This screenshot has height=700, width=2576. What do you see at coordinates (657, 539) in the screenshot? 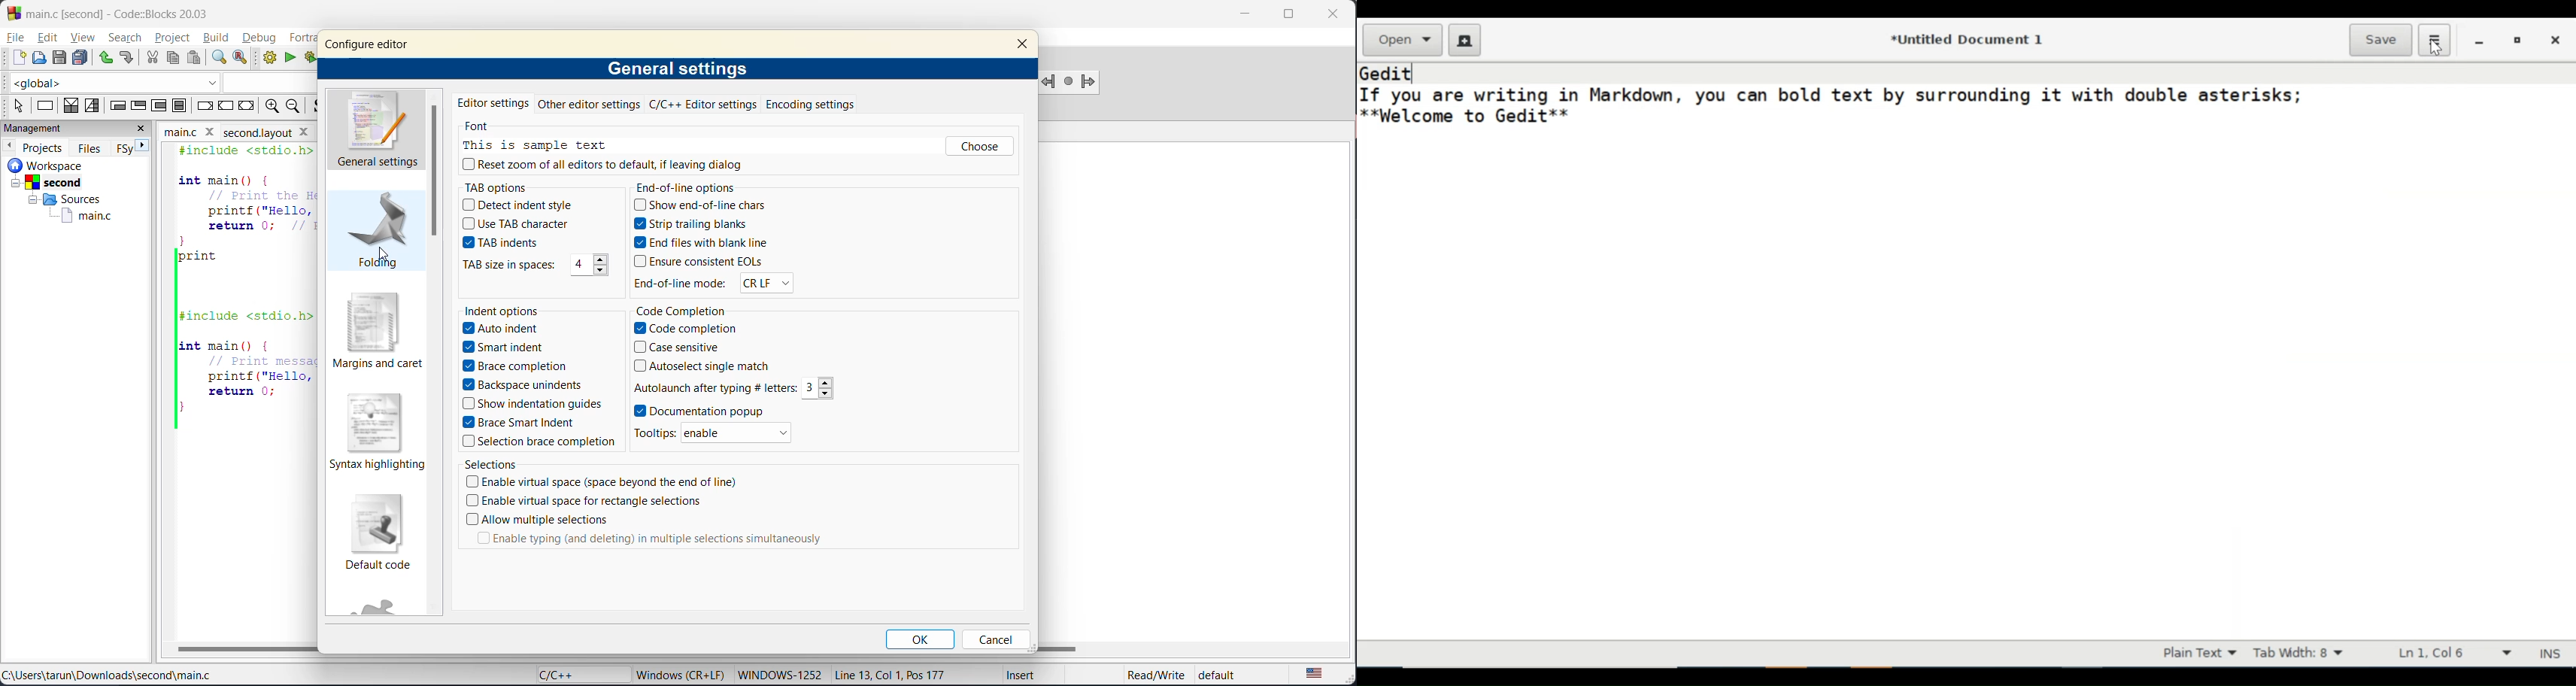
I see `Enable typing (and deleting) in multiple selections simultaneously` at bounding box center [657, 539].